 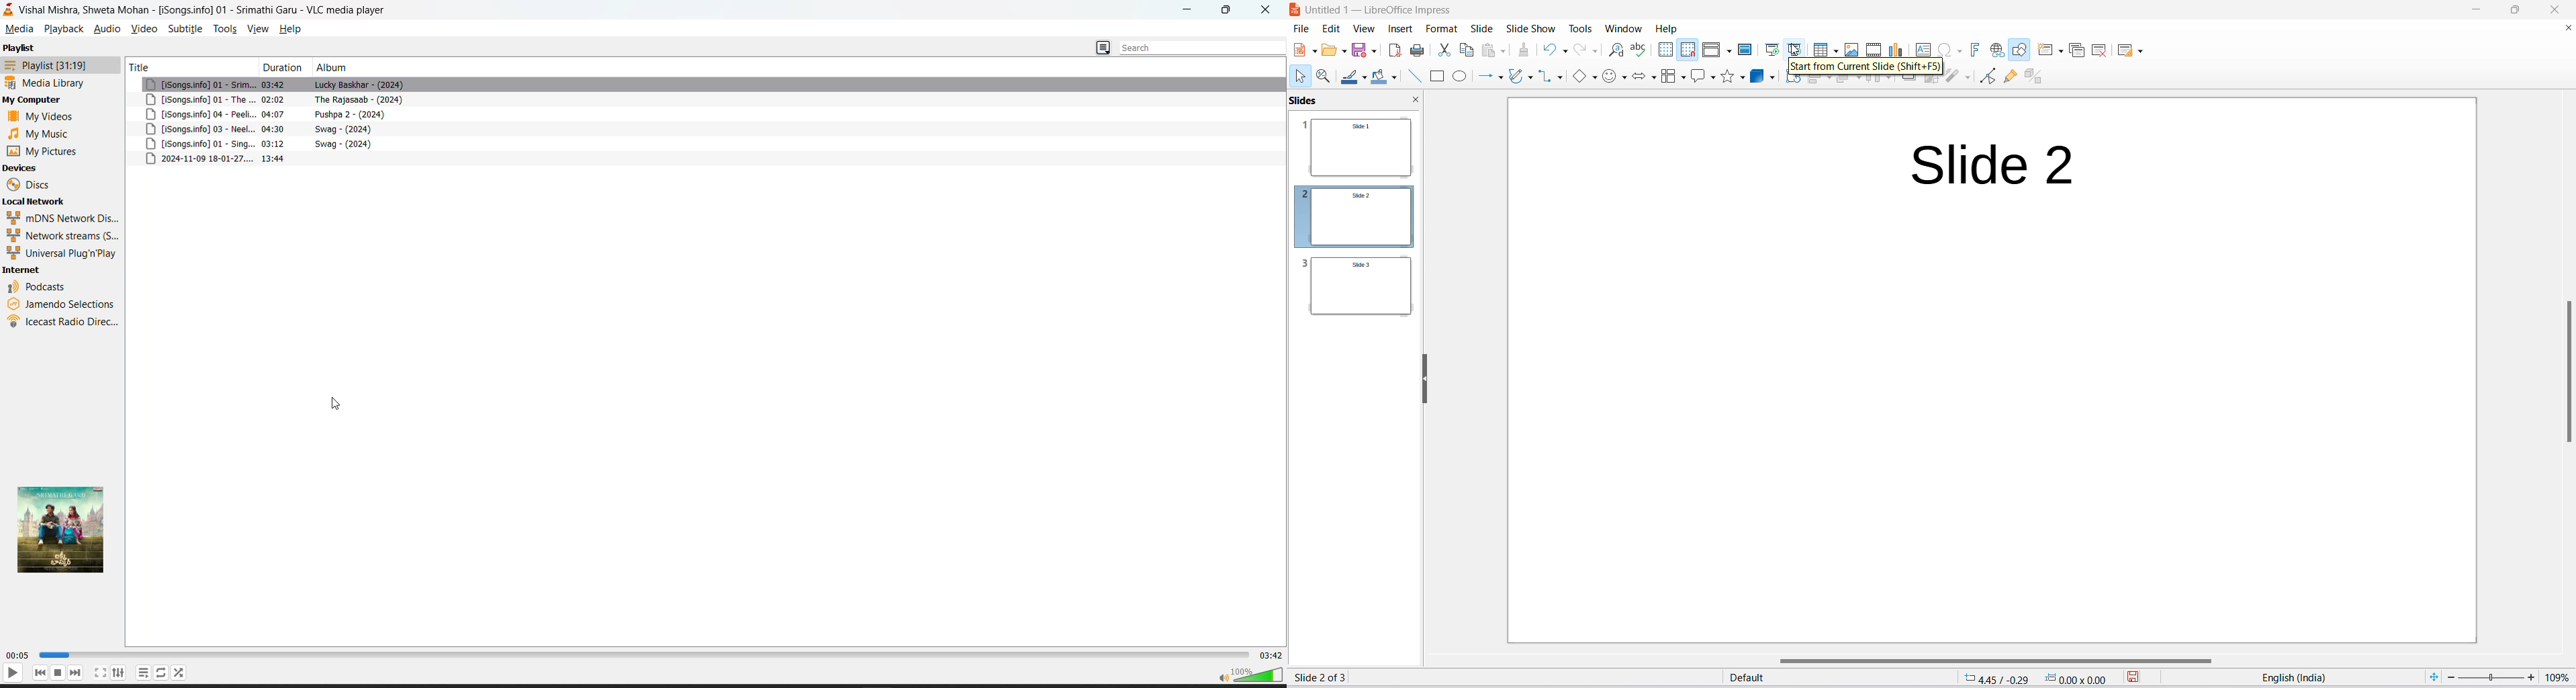 I want to click on slide, so click(x=1482, y=29).